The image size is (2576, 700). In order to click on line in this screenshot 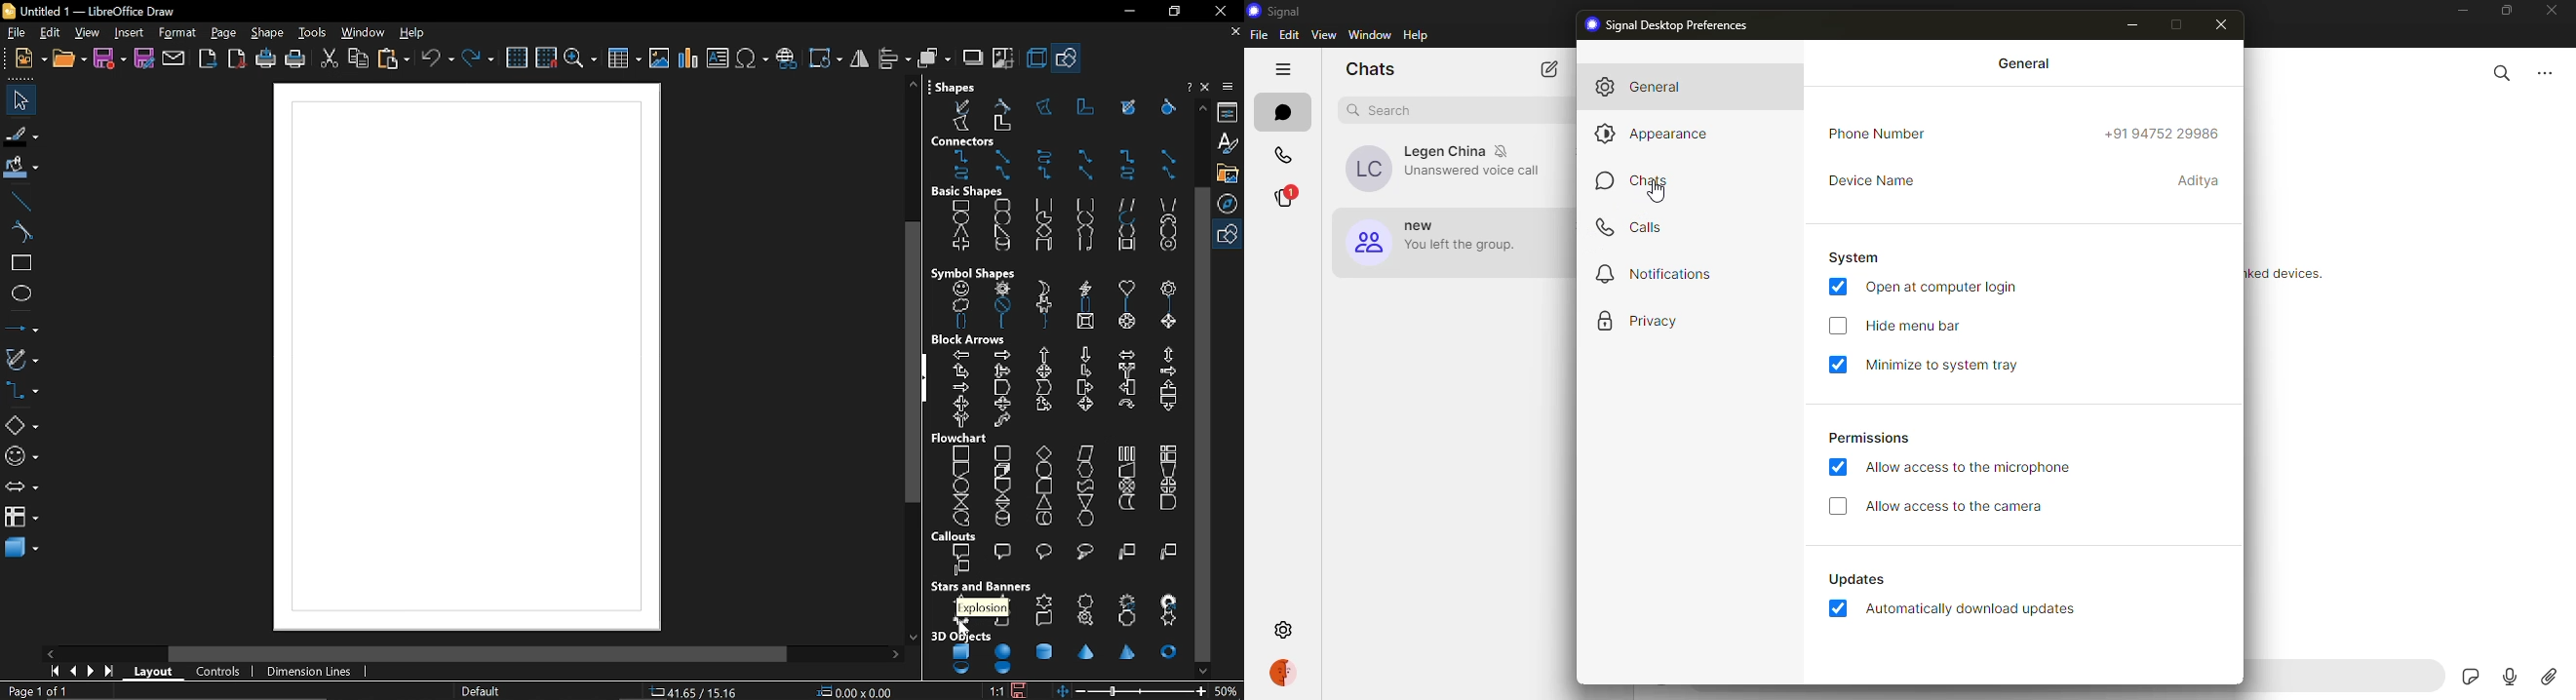, I will do `click(20, 202)`.